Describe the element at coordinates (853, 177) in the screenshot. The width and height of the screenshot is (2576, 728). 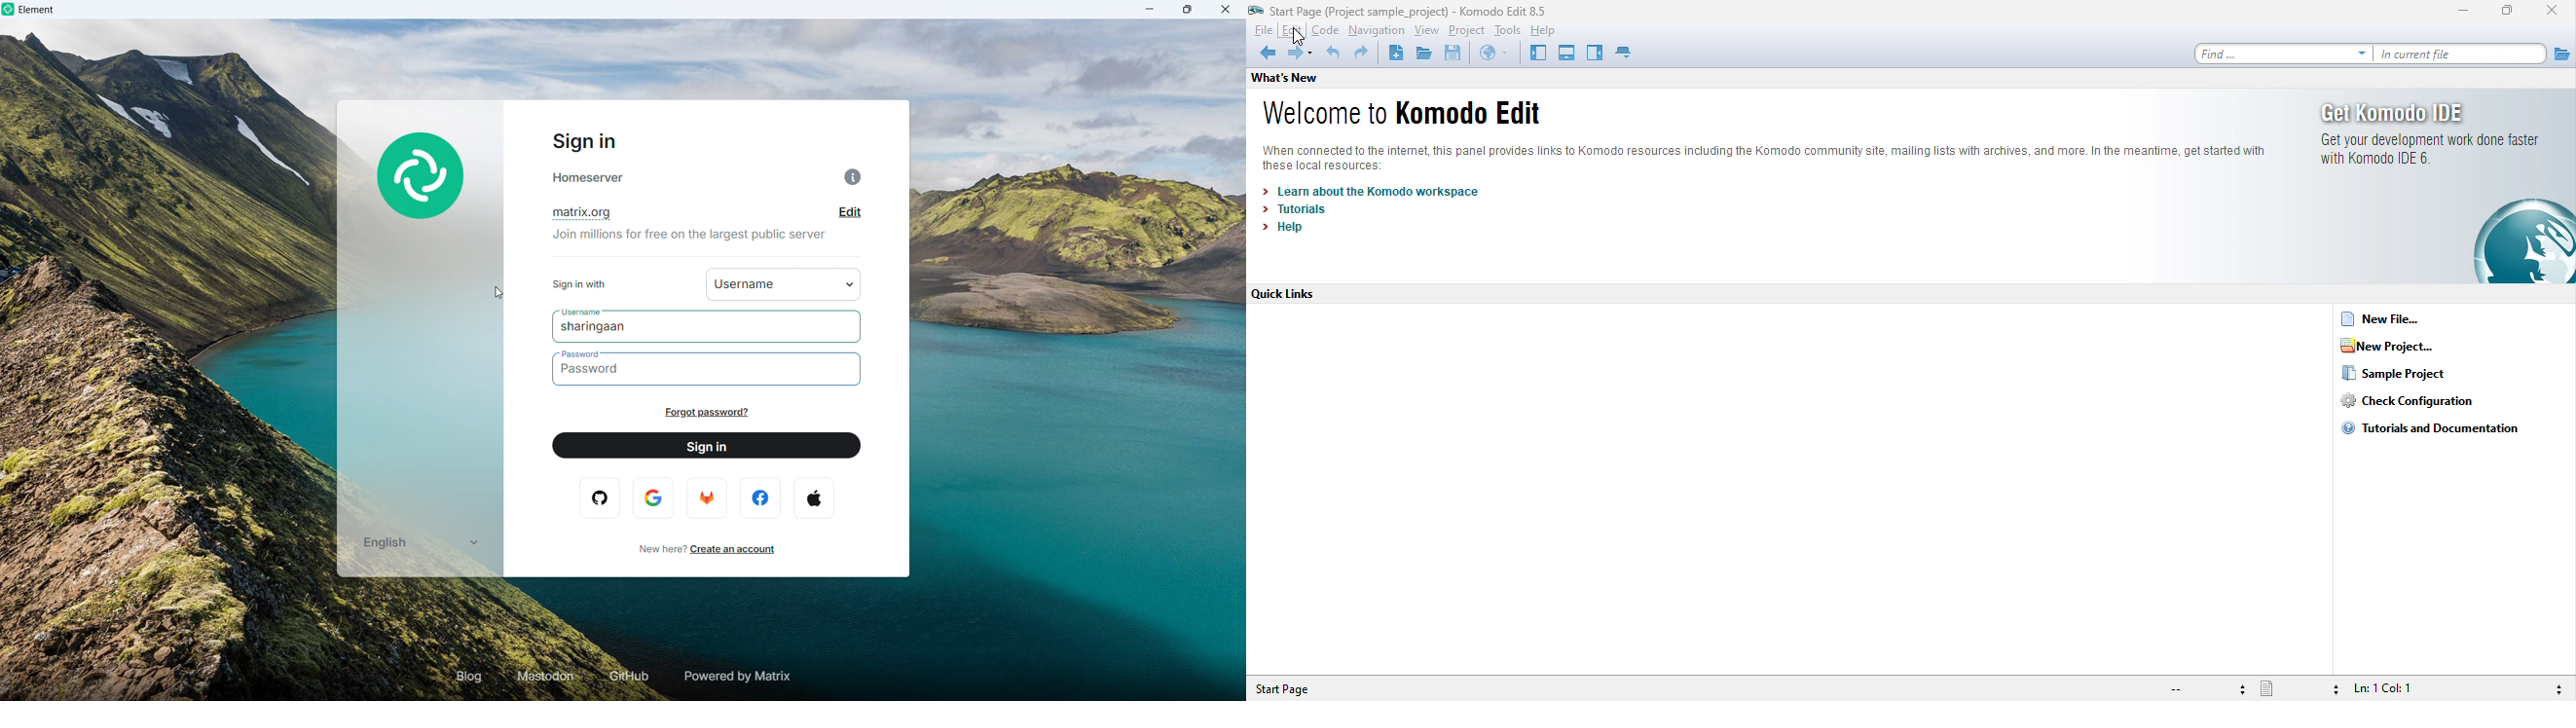
I see `Information ` at that location.